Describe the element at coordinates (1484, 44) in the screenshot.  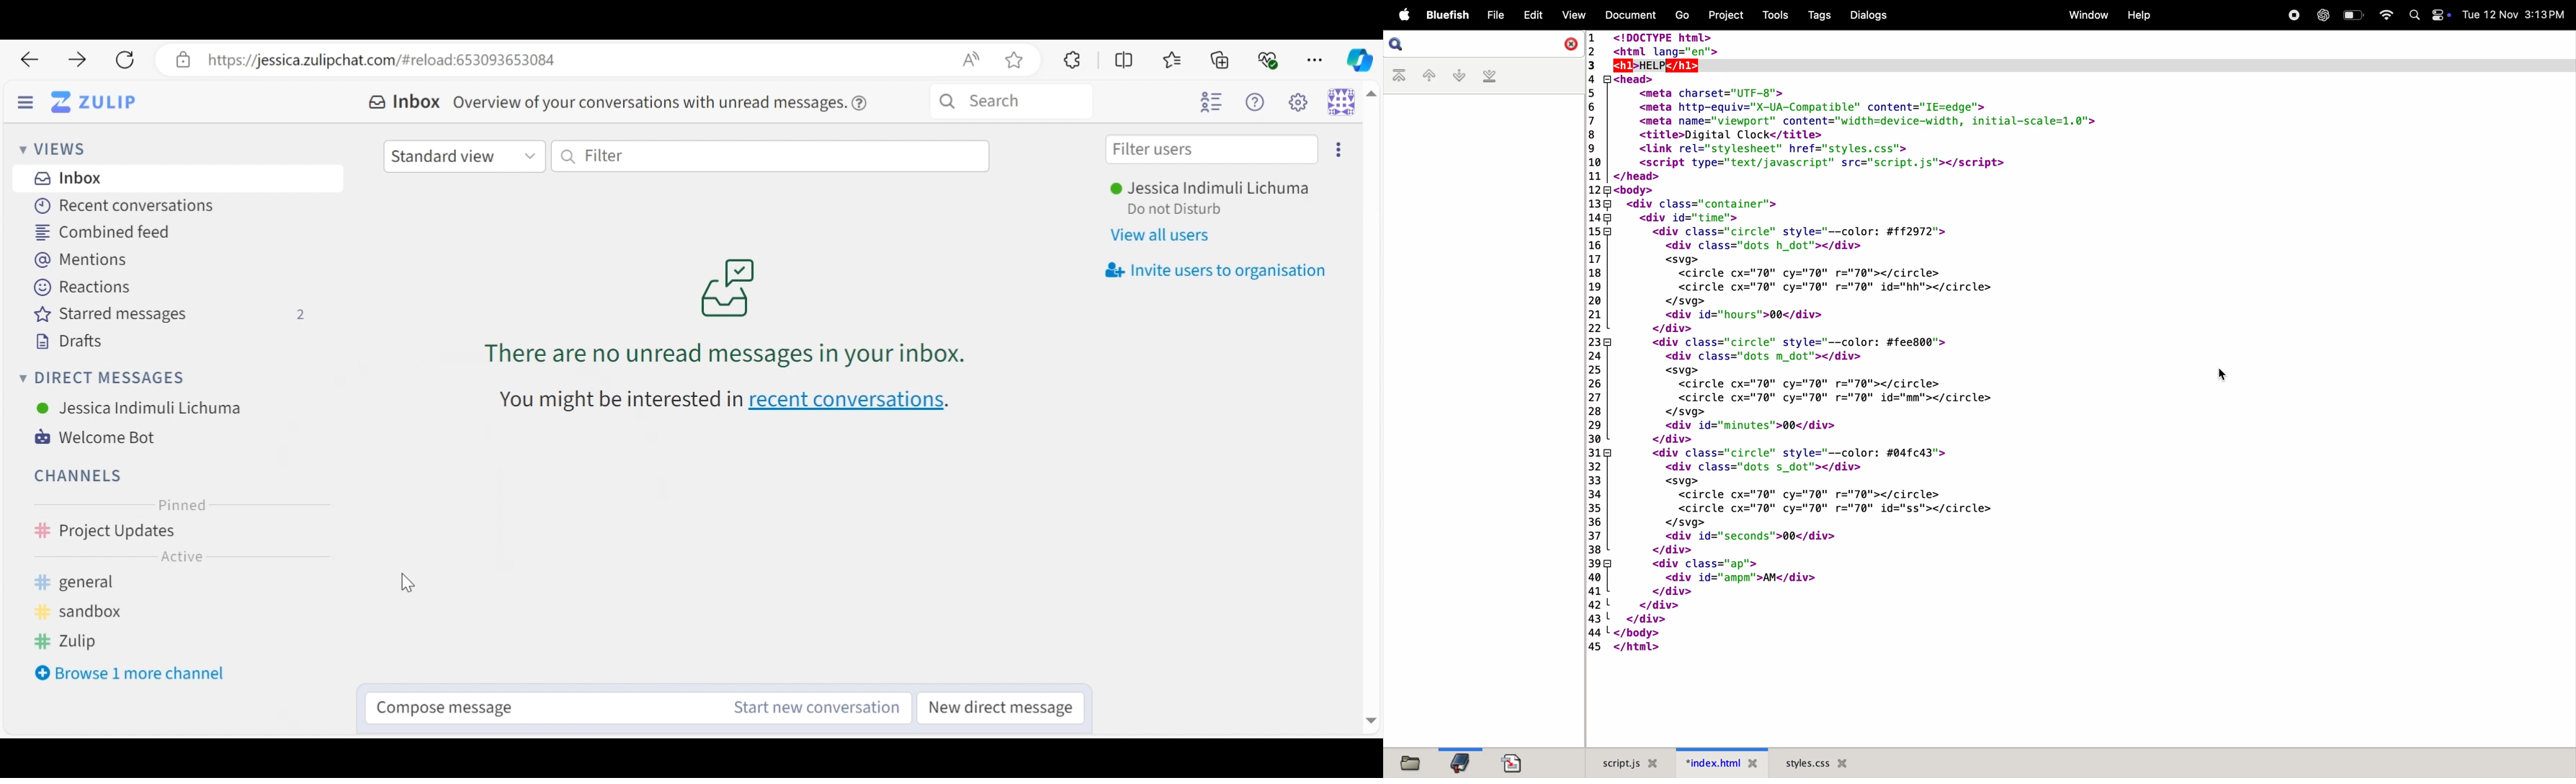
I see `search ` at that location.